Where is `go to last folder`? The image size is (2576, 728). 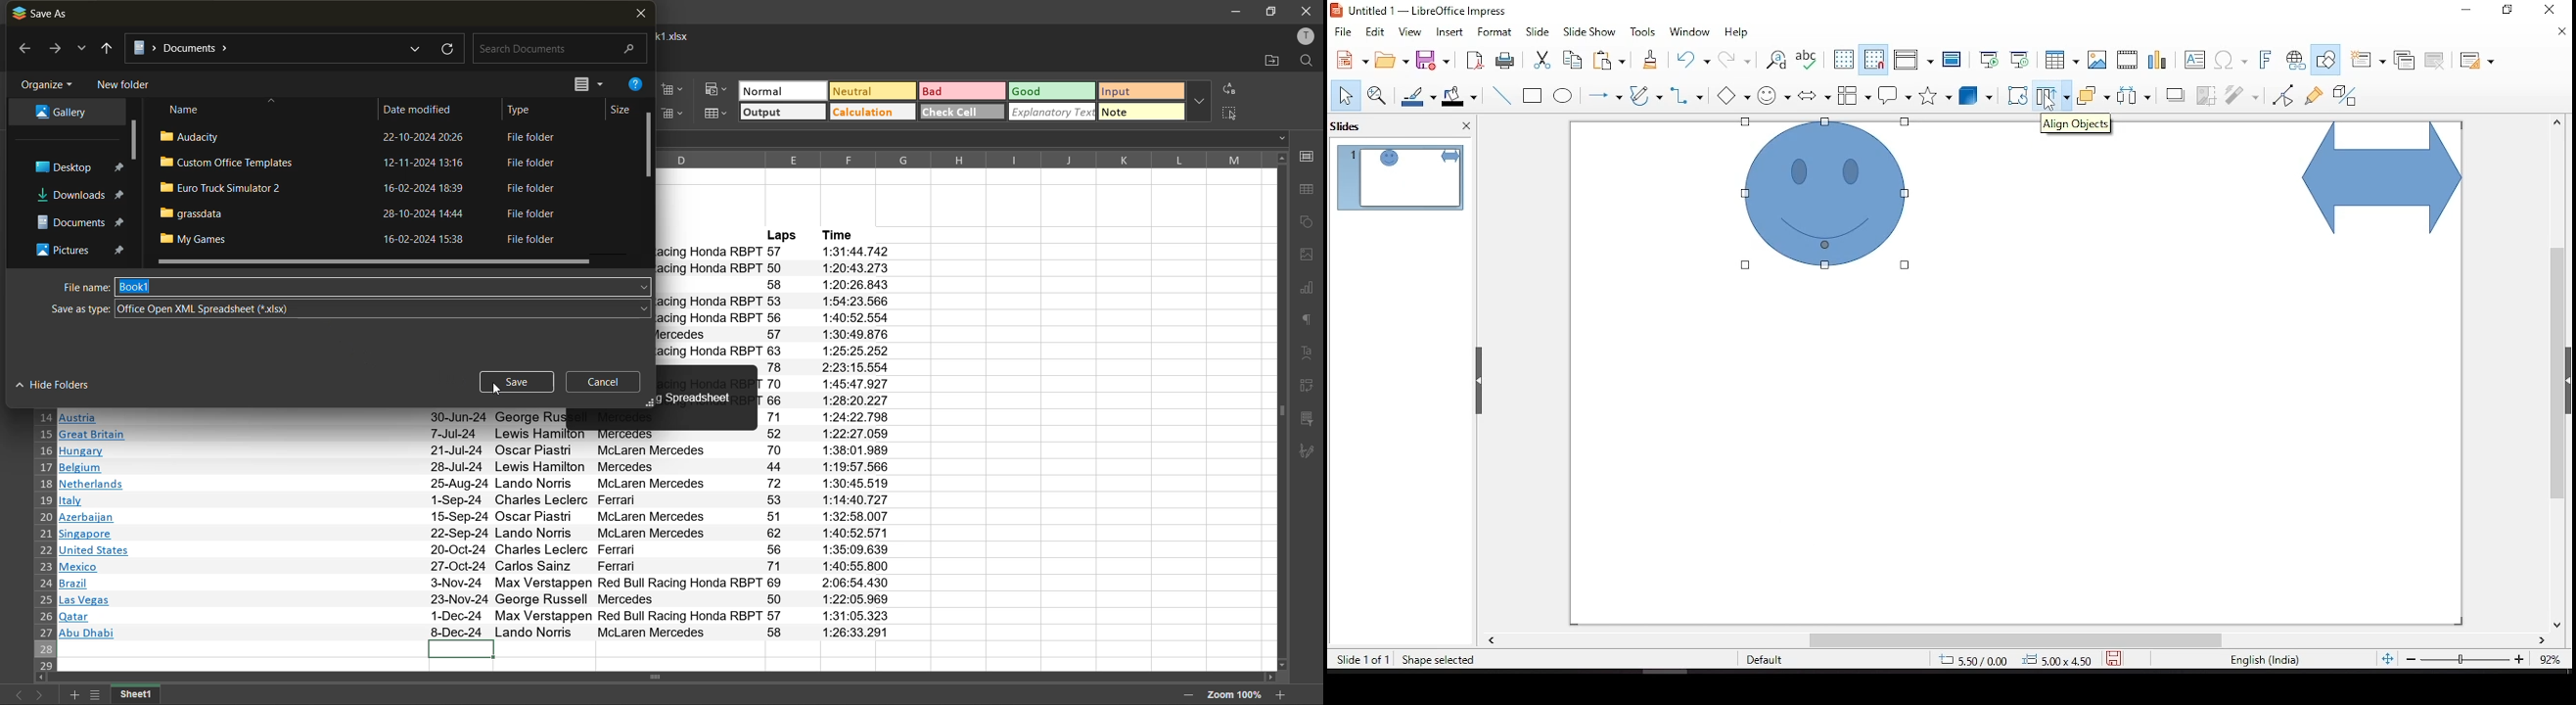 go to last folder is located at coordinates (108, 50).